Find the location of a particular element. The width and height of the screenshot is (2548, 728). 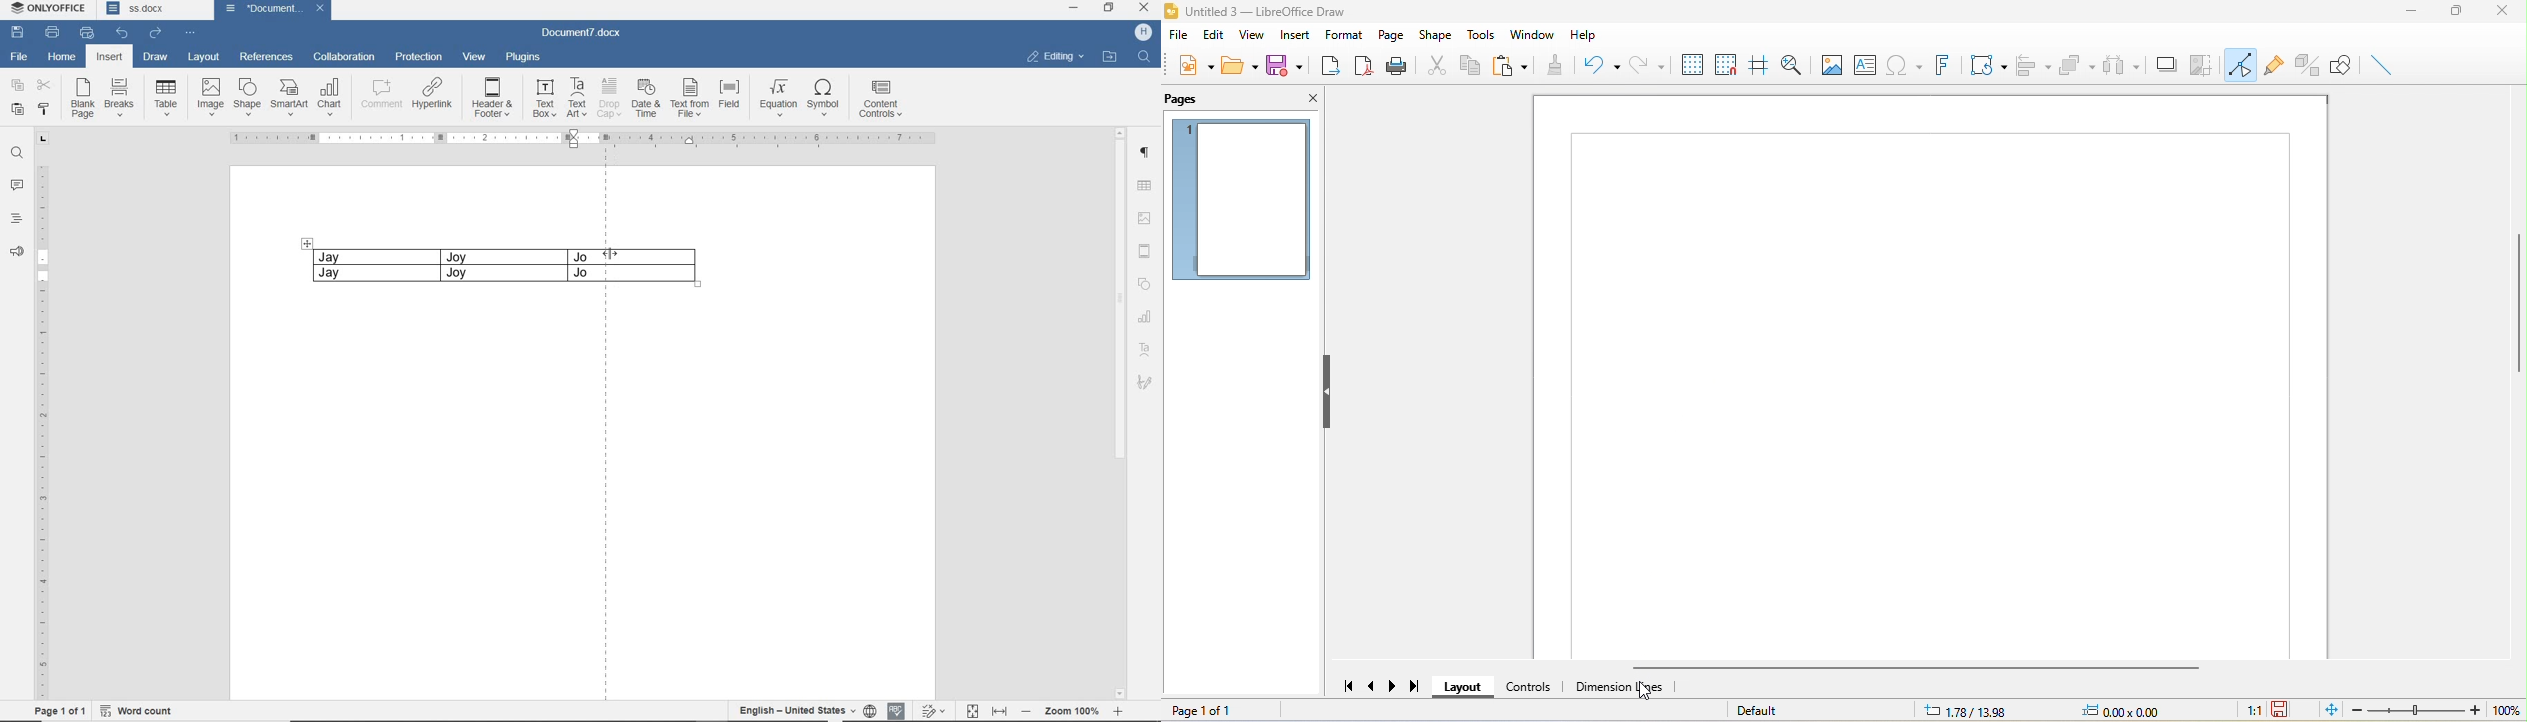

VIEW is located at coordinates (475, 56).